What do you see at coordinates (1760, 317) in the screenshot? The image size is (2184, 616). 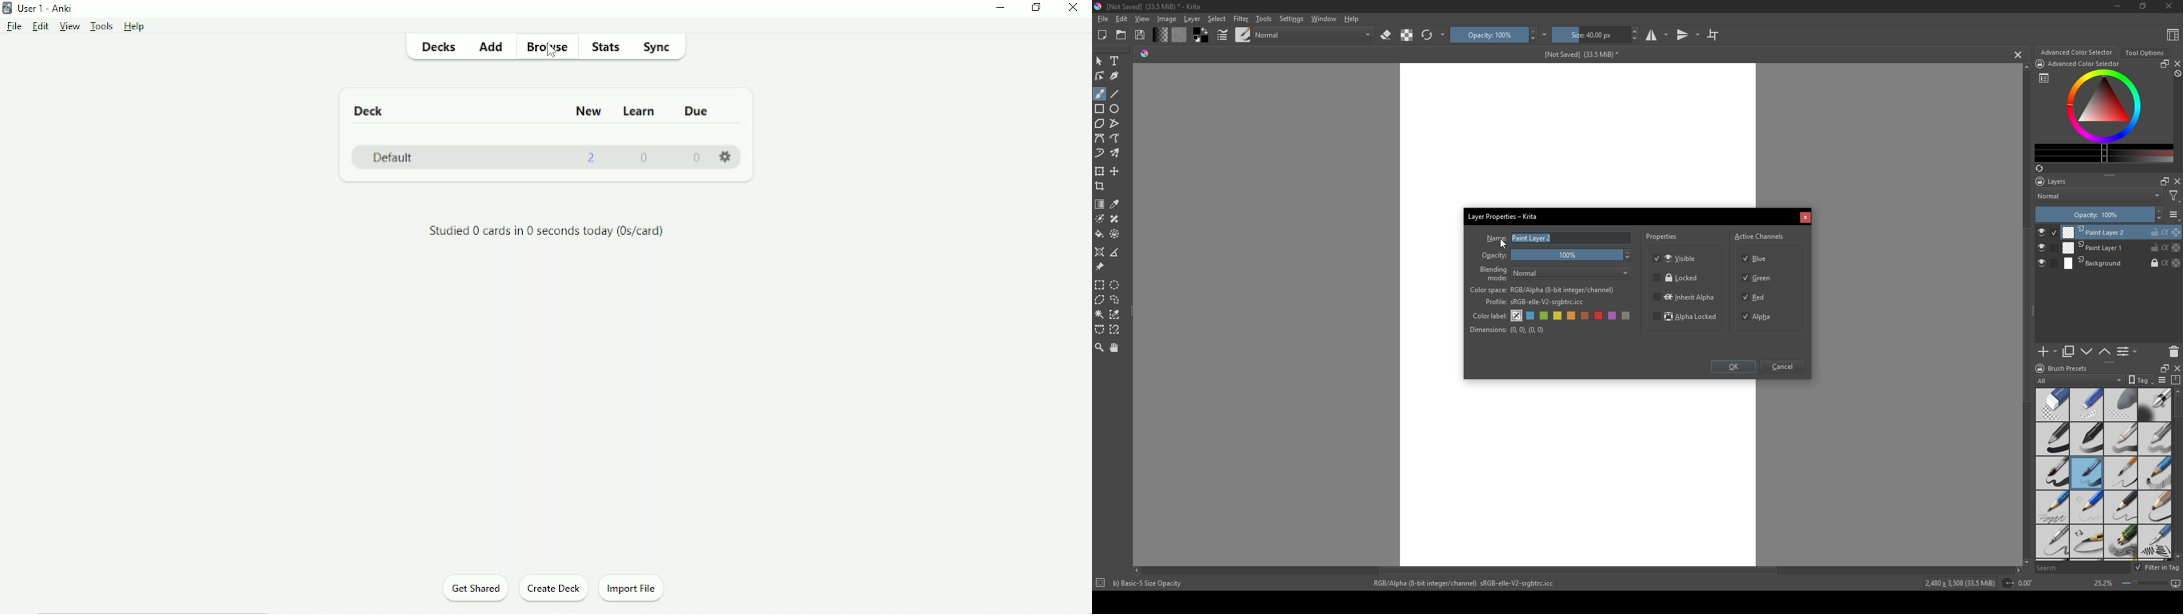 I see `Alpha` at bounding box center [1760, 317].